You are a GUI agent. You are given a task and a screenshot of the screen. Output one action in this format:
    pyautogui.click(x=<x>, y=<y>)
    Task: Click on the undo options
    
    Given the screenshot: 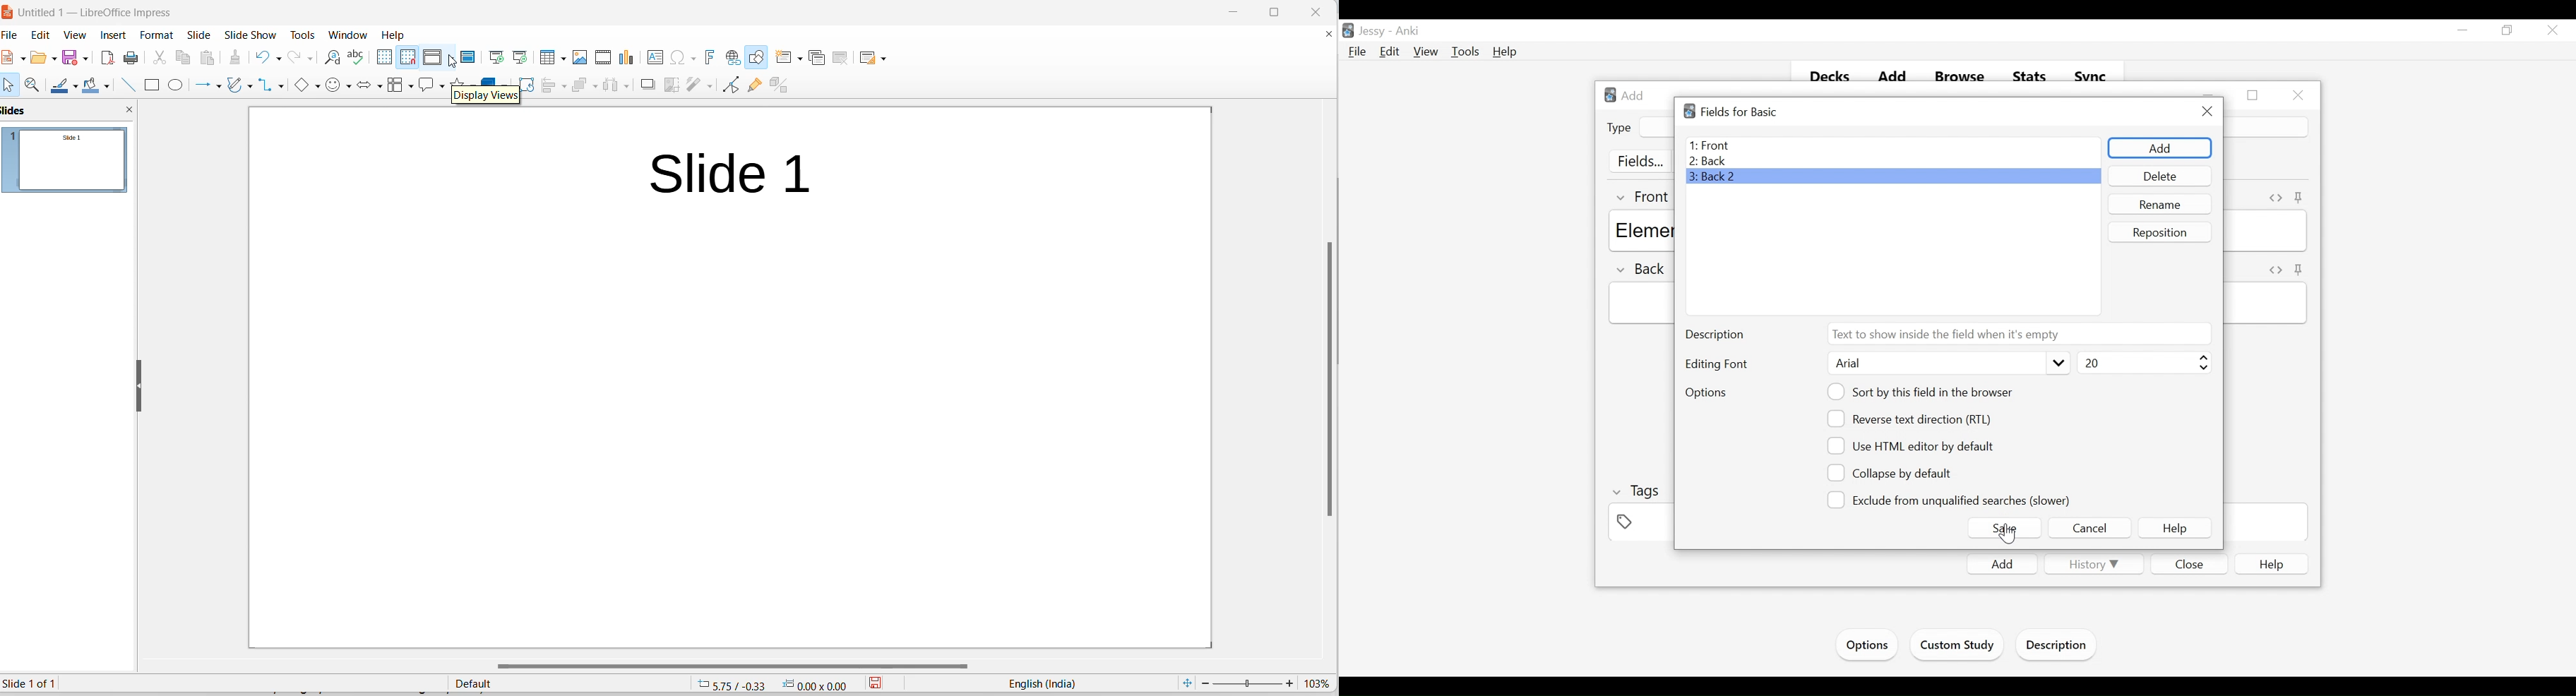 What is the action you would take?
    pyautogui.click(x=278, y=58)
    